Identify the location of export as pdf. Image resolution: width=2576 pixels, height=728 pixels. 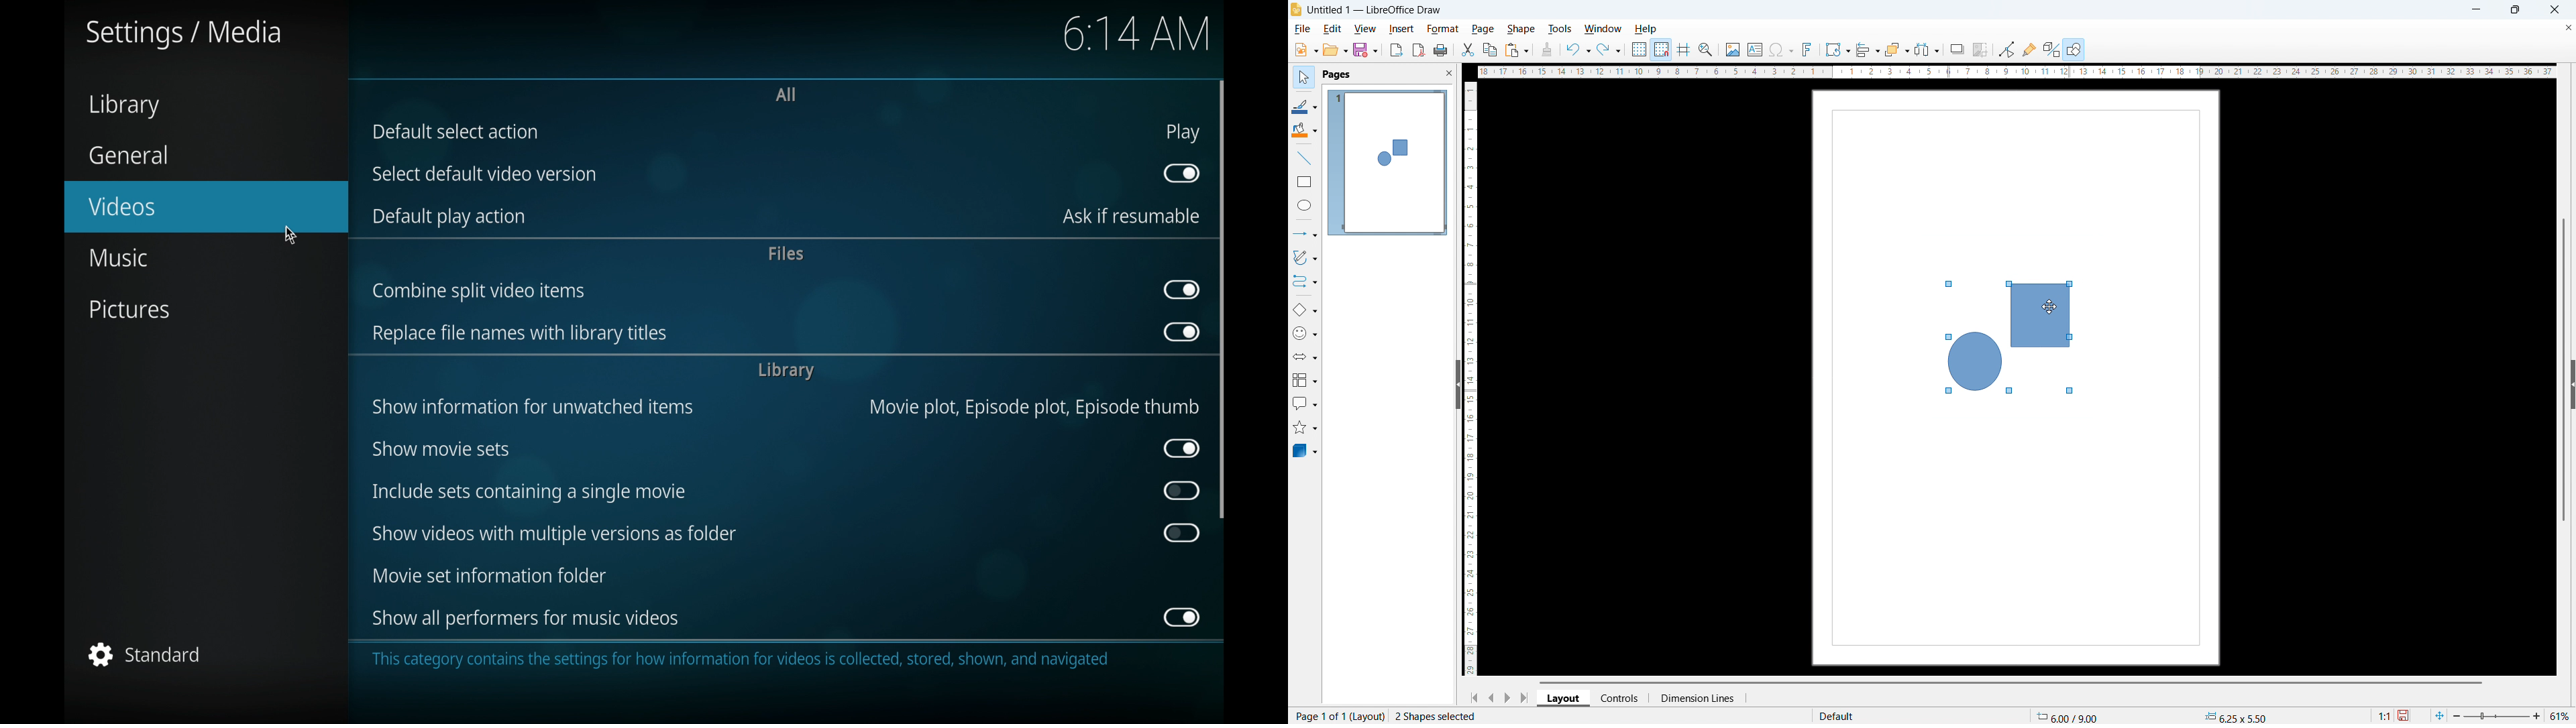
(1419, 50).